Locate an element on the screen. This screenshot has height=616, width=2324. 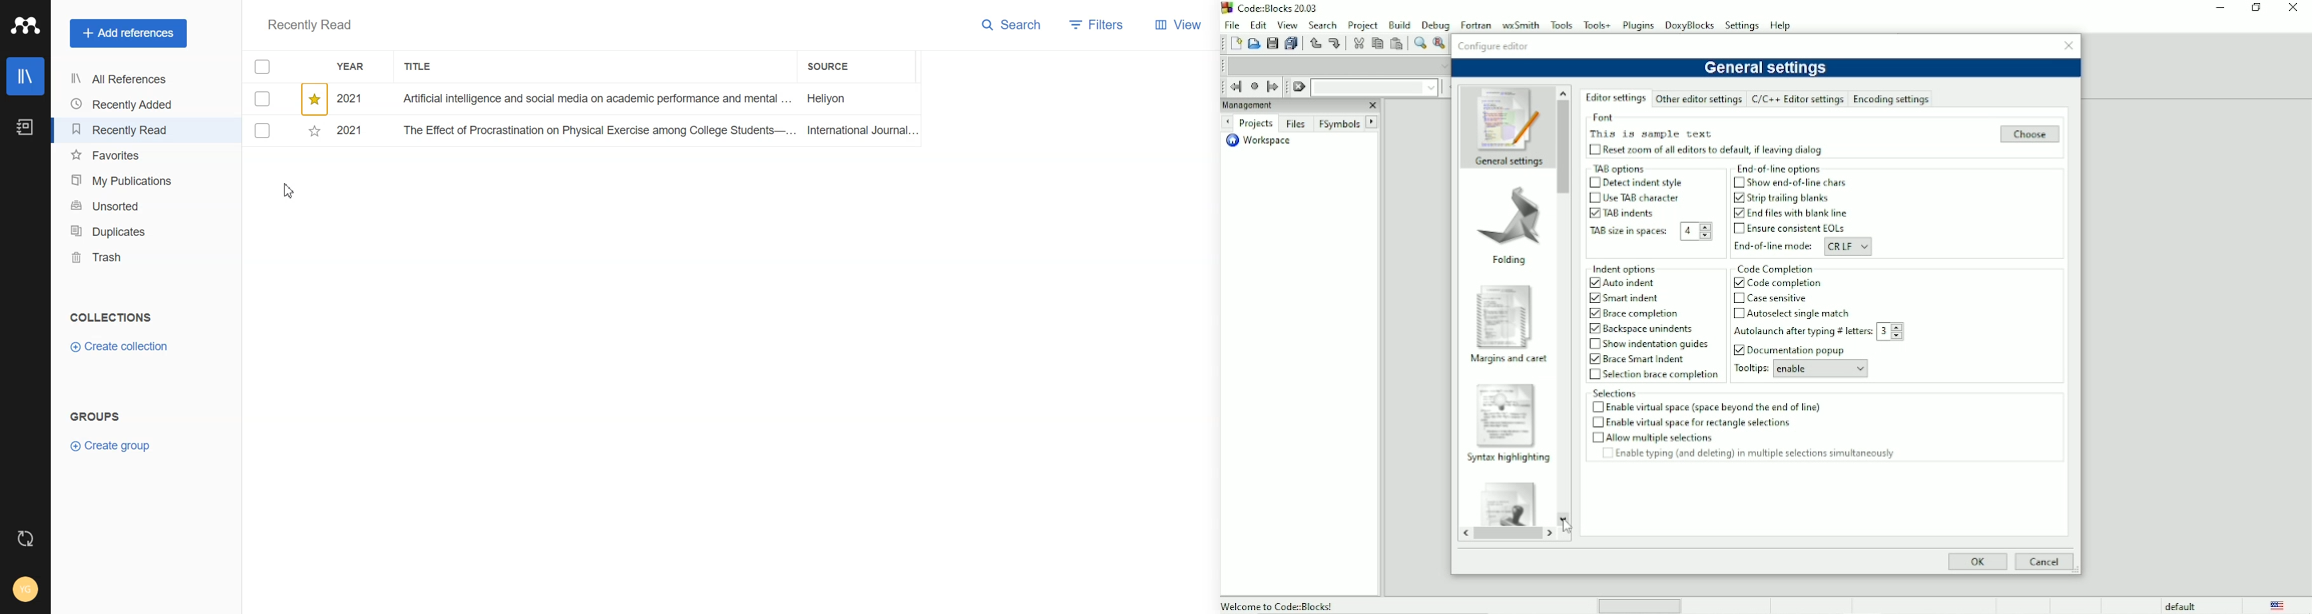
End files with blank line is located at coordinates (1798, 213).